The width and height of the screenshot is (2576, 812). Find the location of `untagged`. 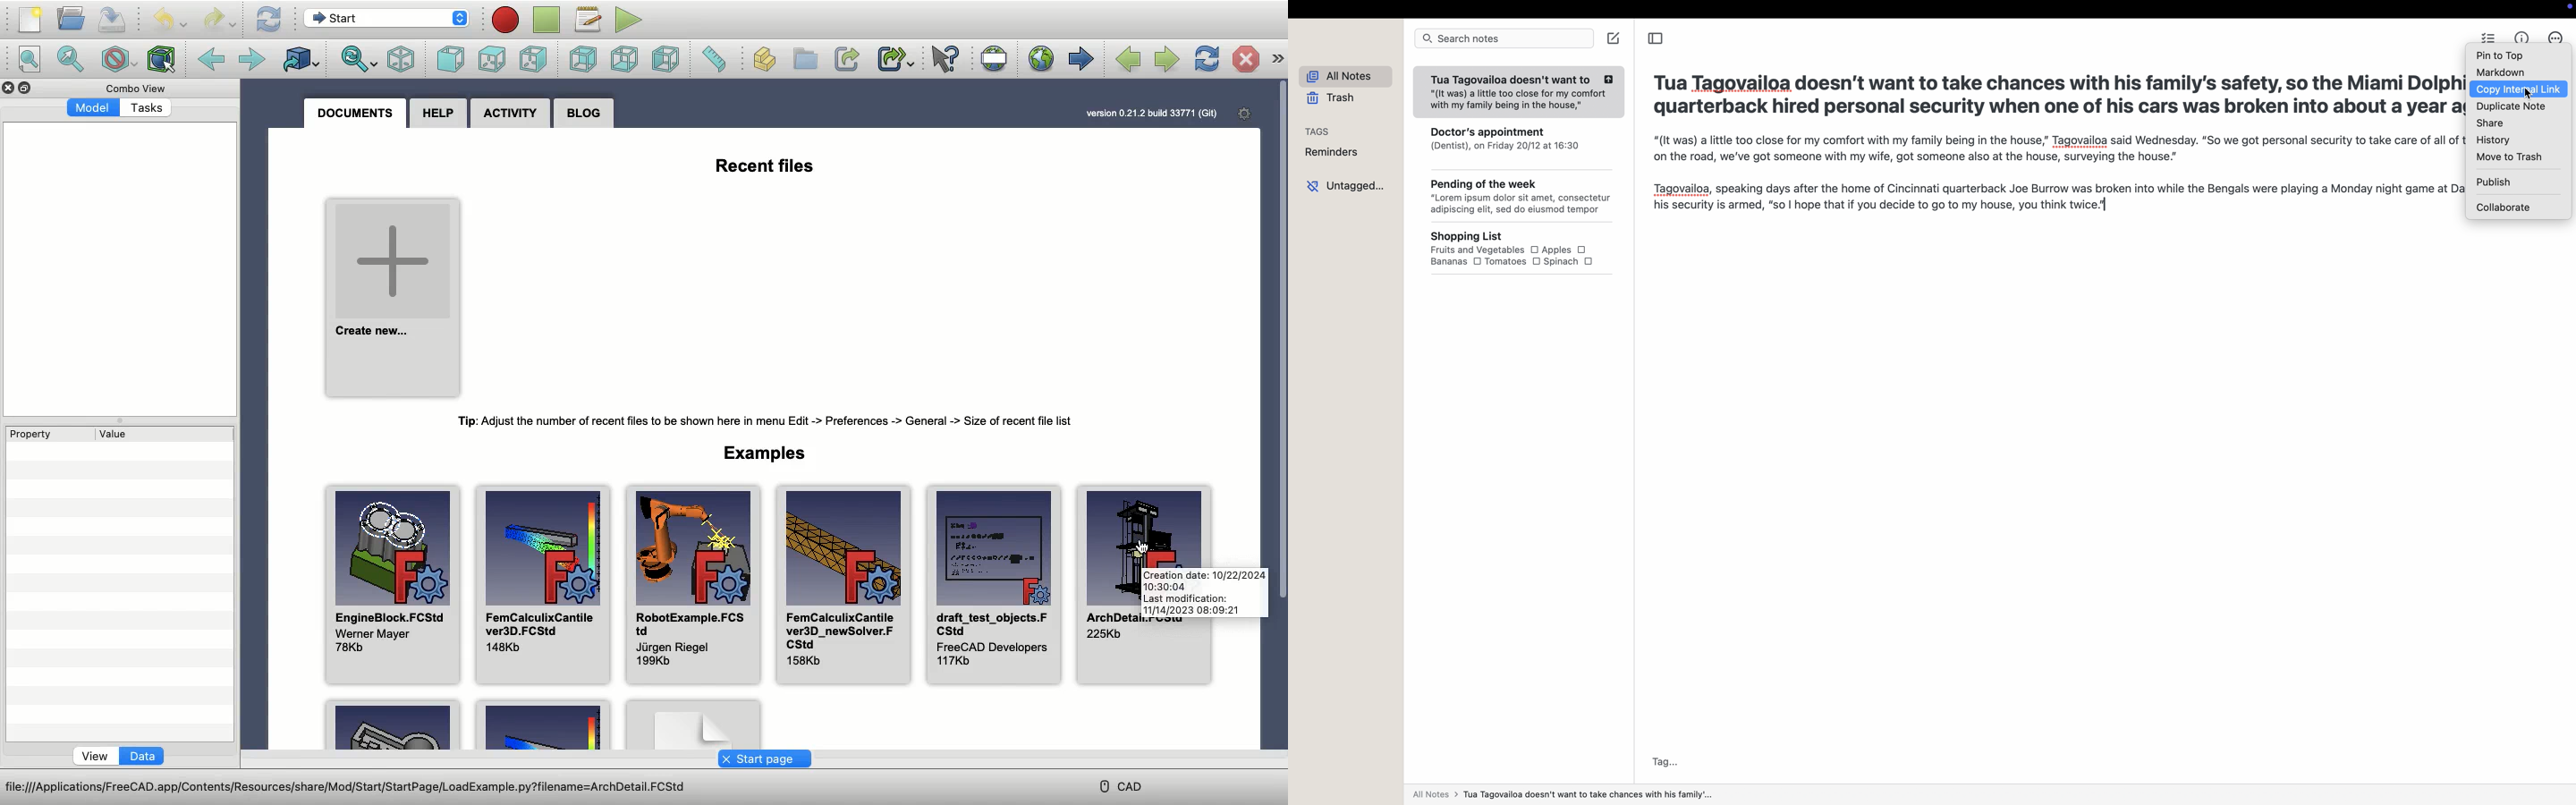

untagged is located at coordinates (1344, 186).